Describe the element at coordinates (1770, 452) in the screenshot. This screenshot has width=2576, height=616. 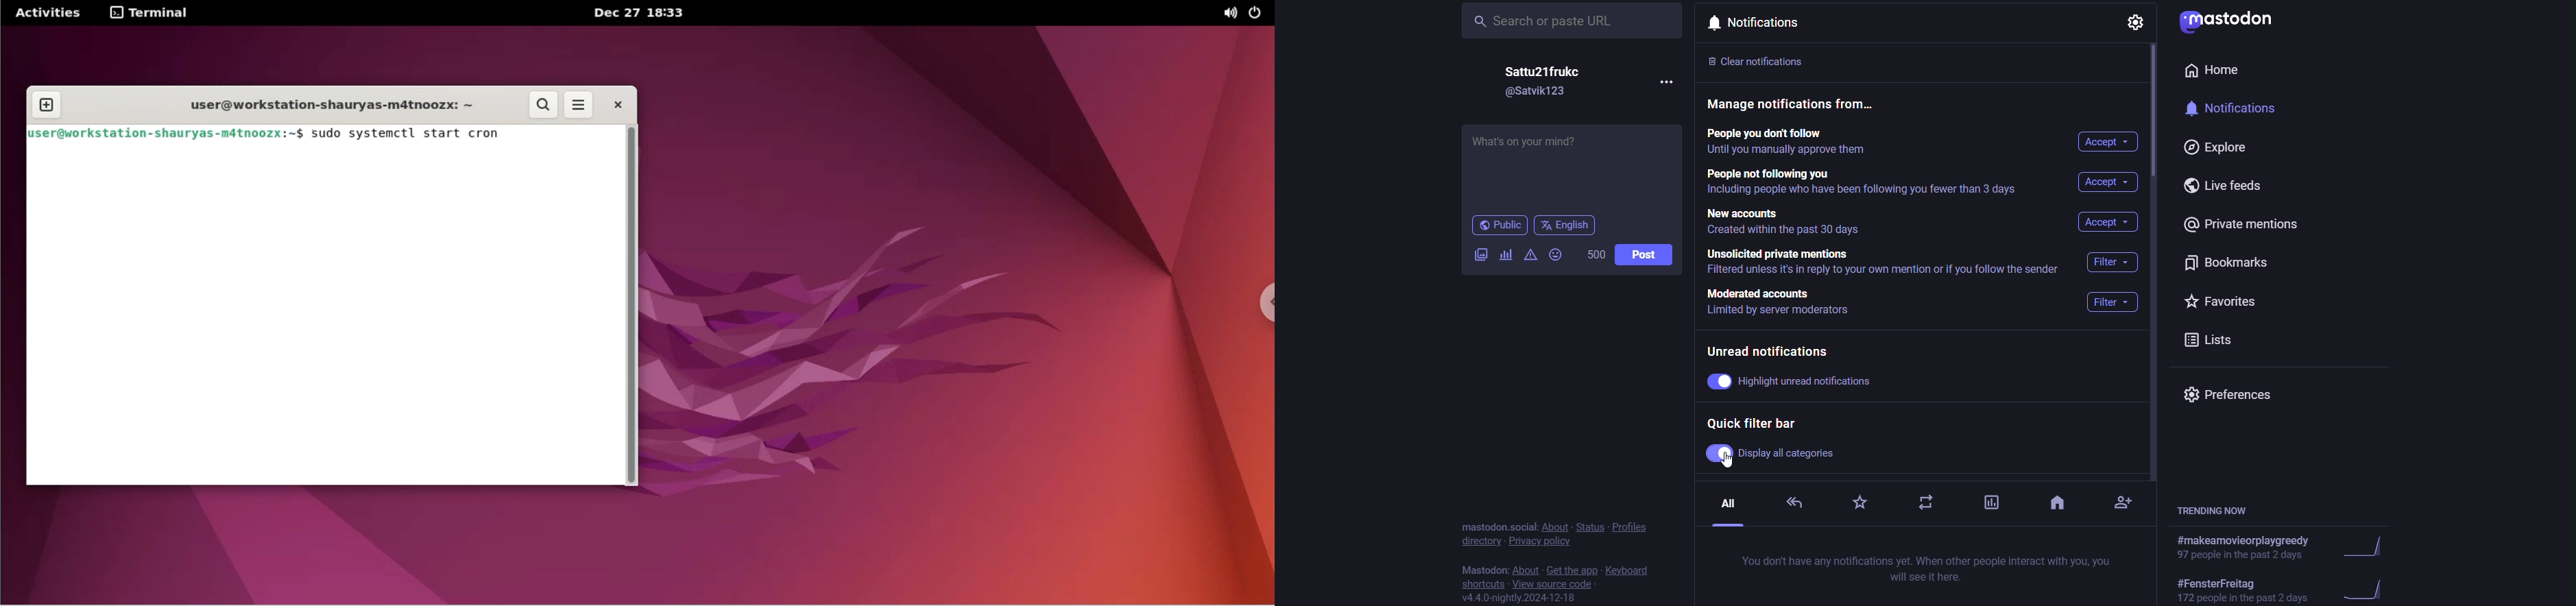
I see `enabled display all category` at that location.